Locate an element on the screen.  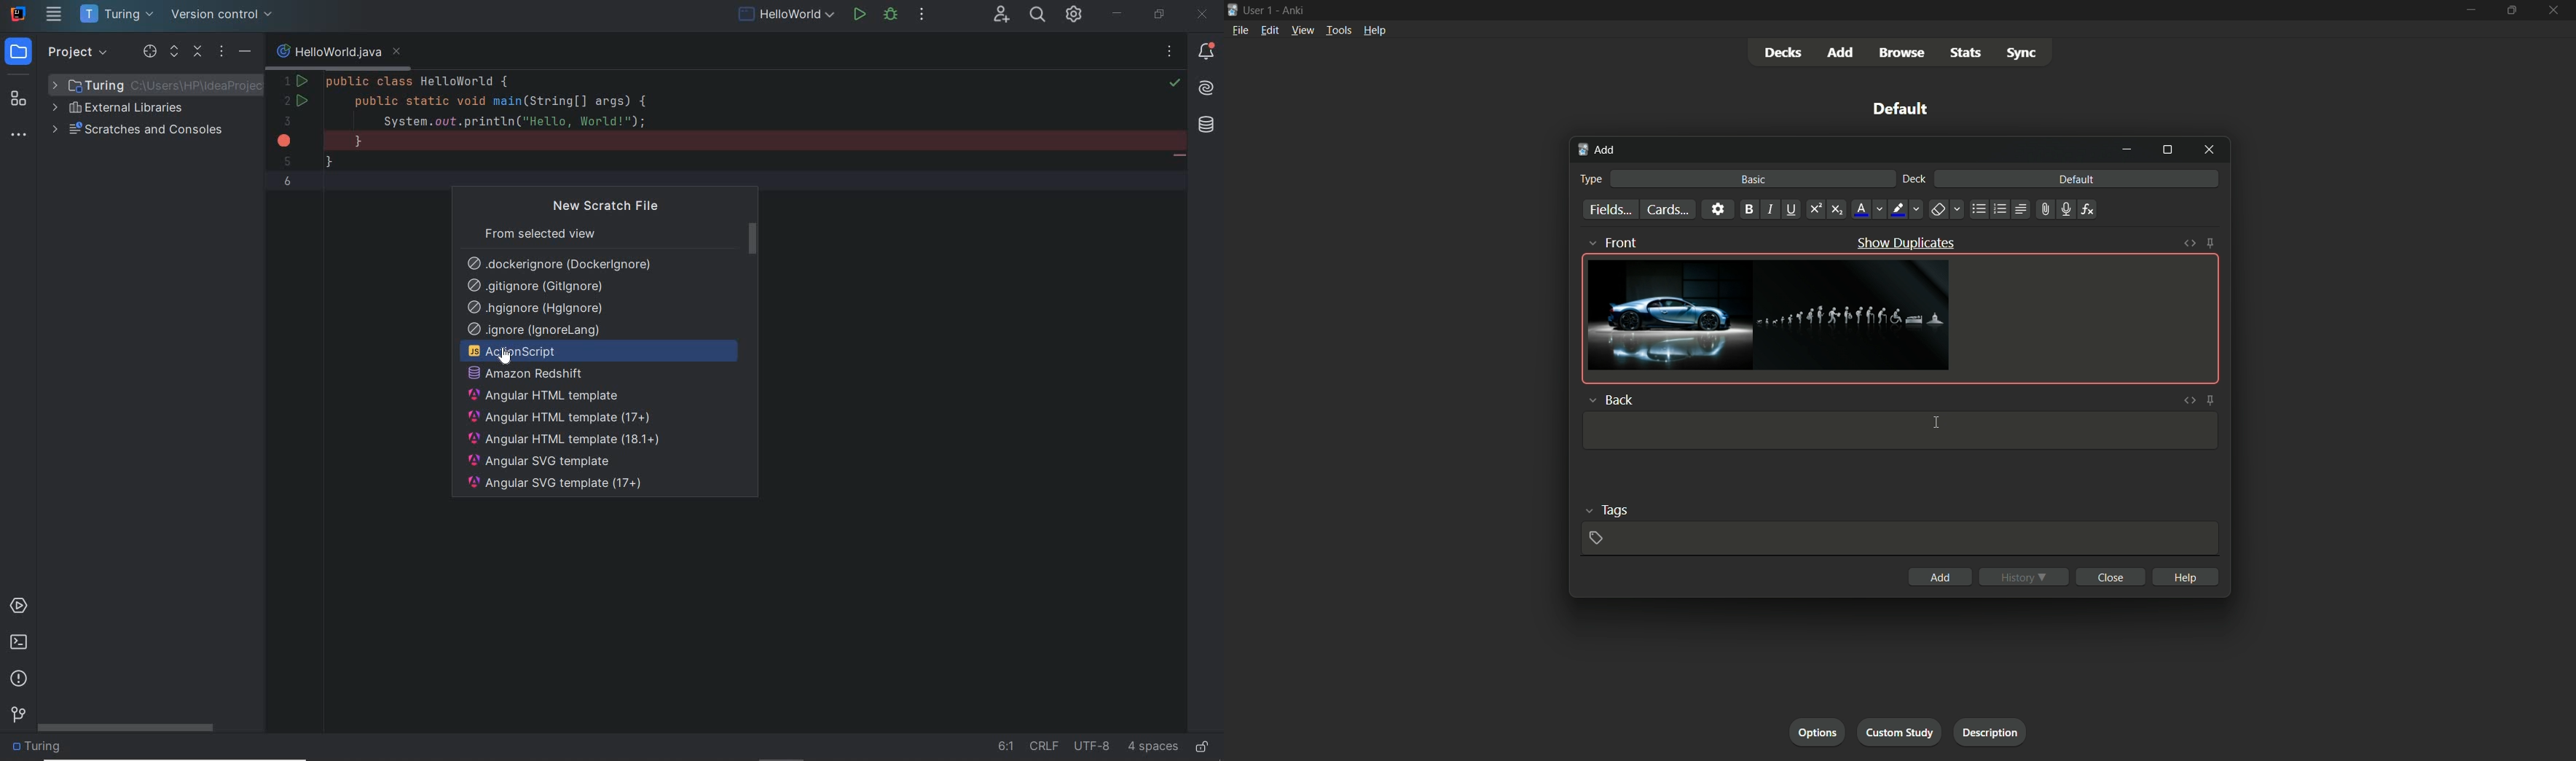
app icon is located at coordinates (1232, 10).